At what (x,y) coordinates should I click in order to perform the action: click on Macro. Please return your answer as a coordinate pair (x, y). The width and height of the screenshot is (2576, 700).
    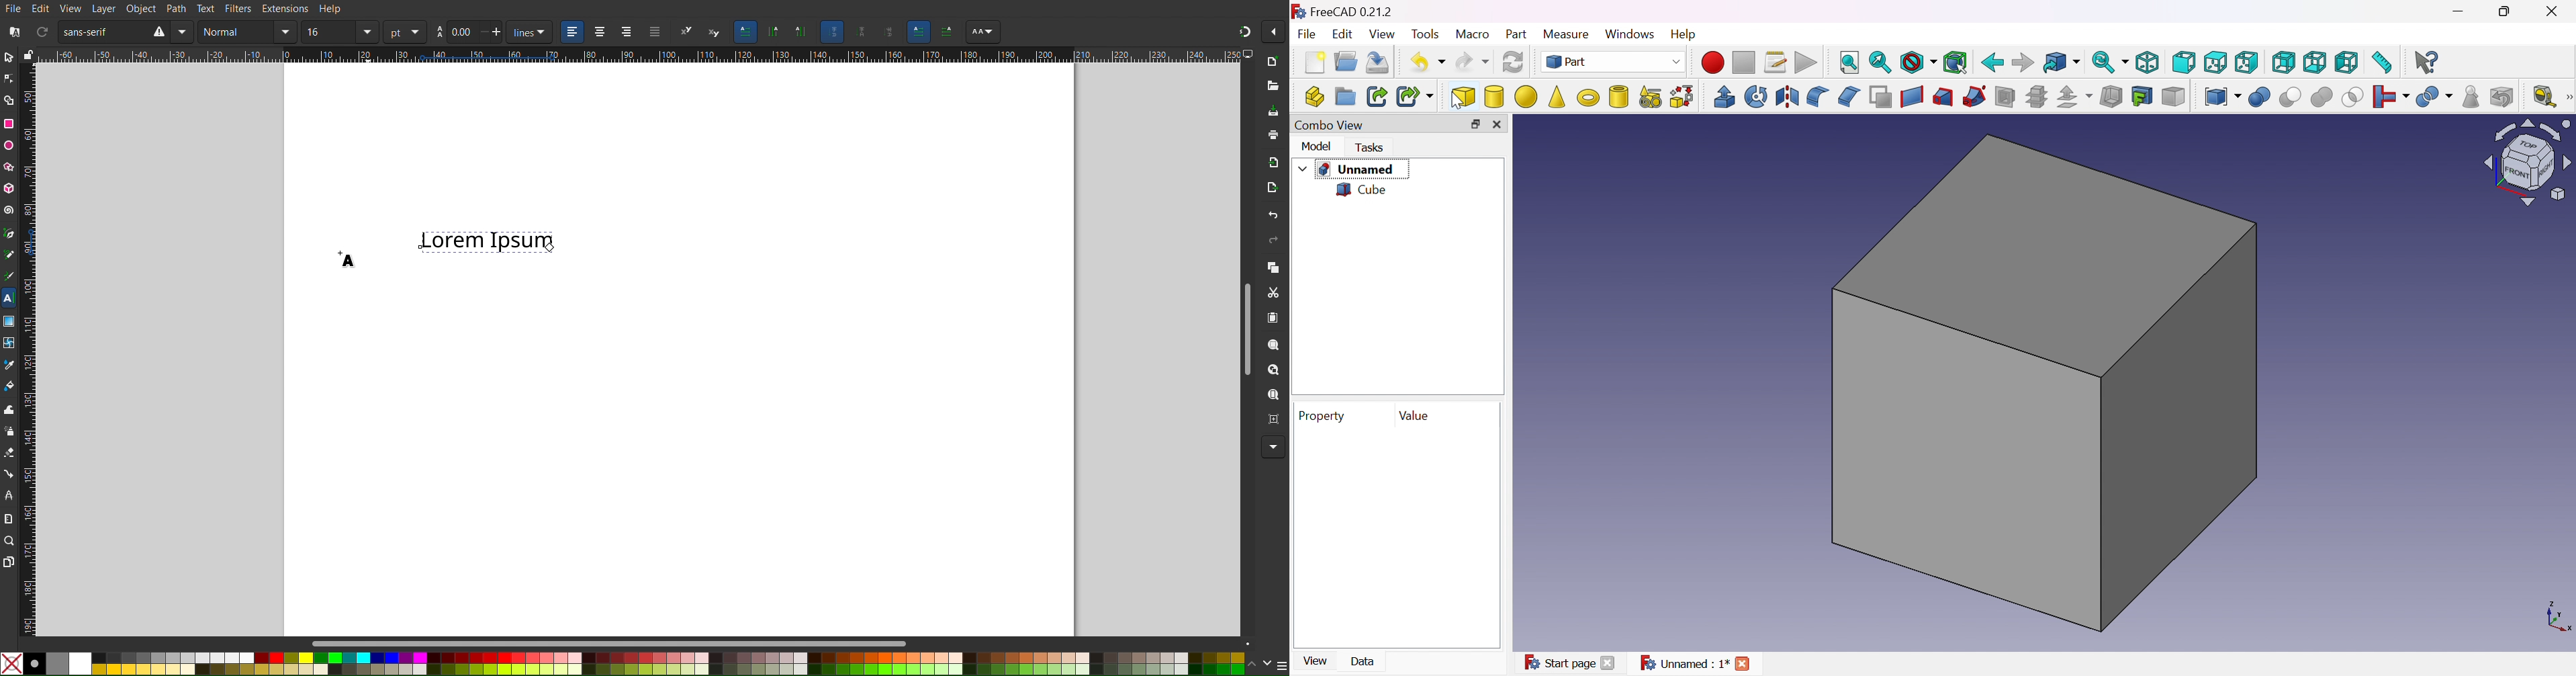
    Looking at the image, I should click on (1473, 35).